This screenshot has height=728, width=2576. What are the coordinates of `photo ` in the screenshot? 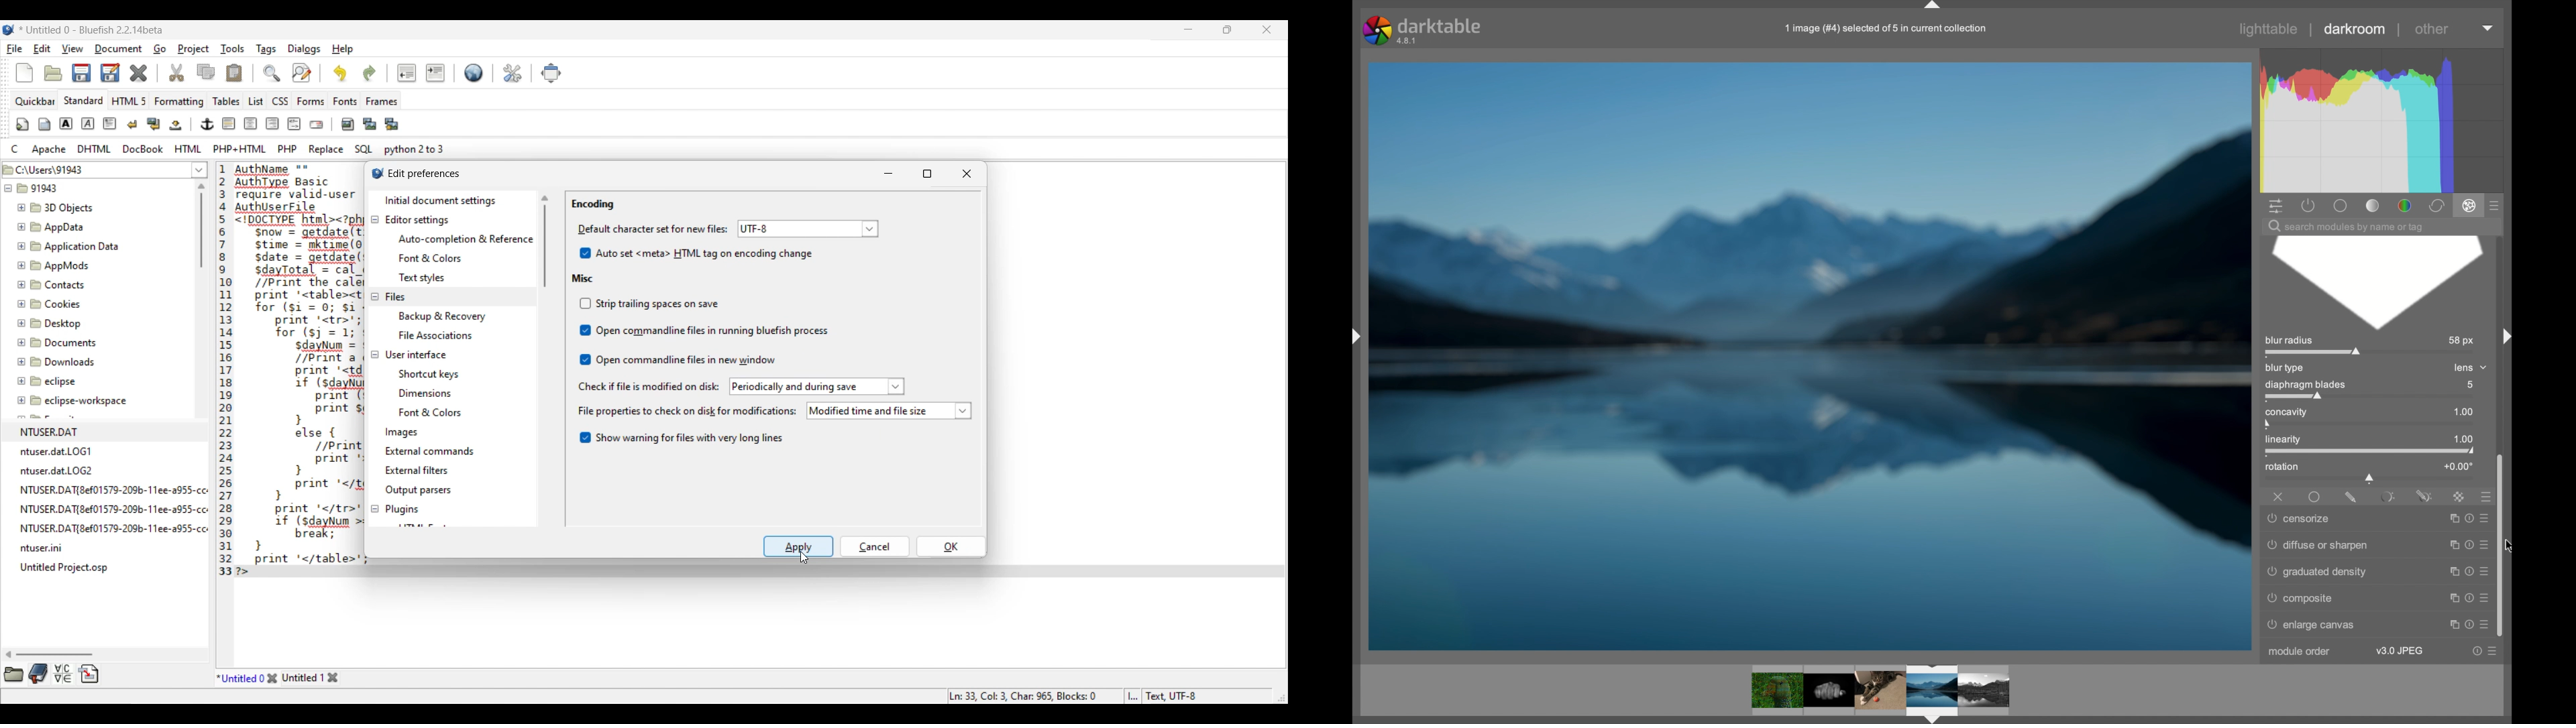 It's located at (1810, 355).